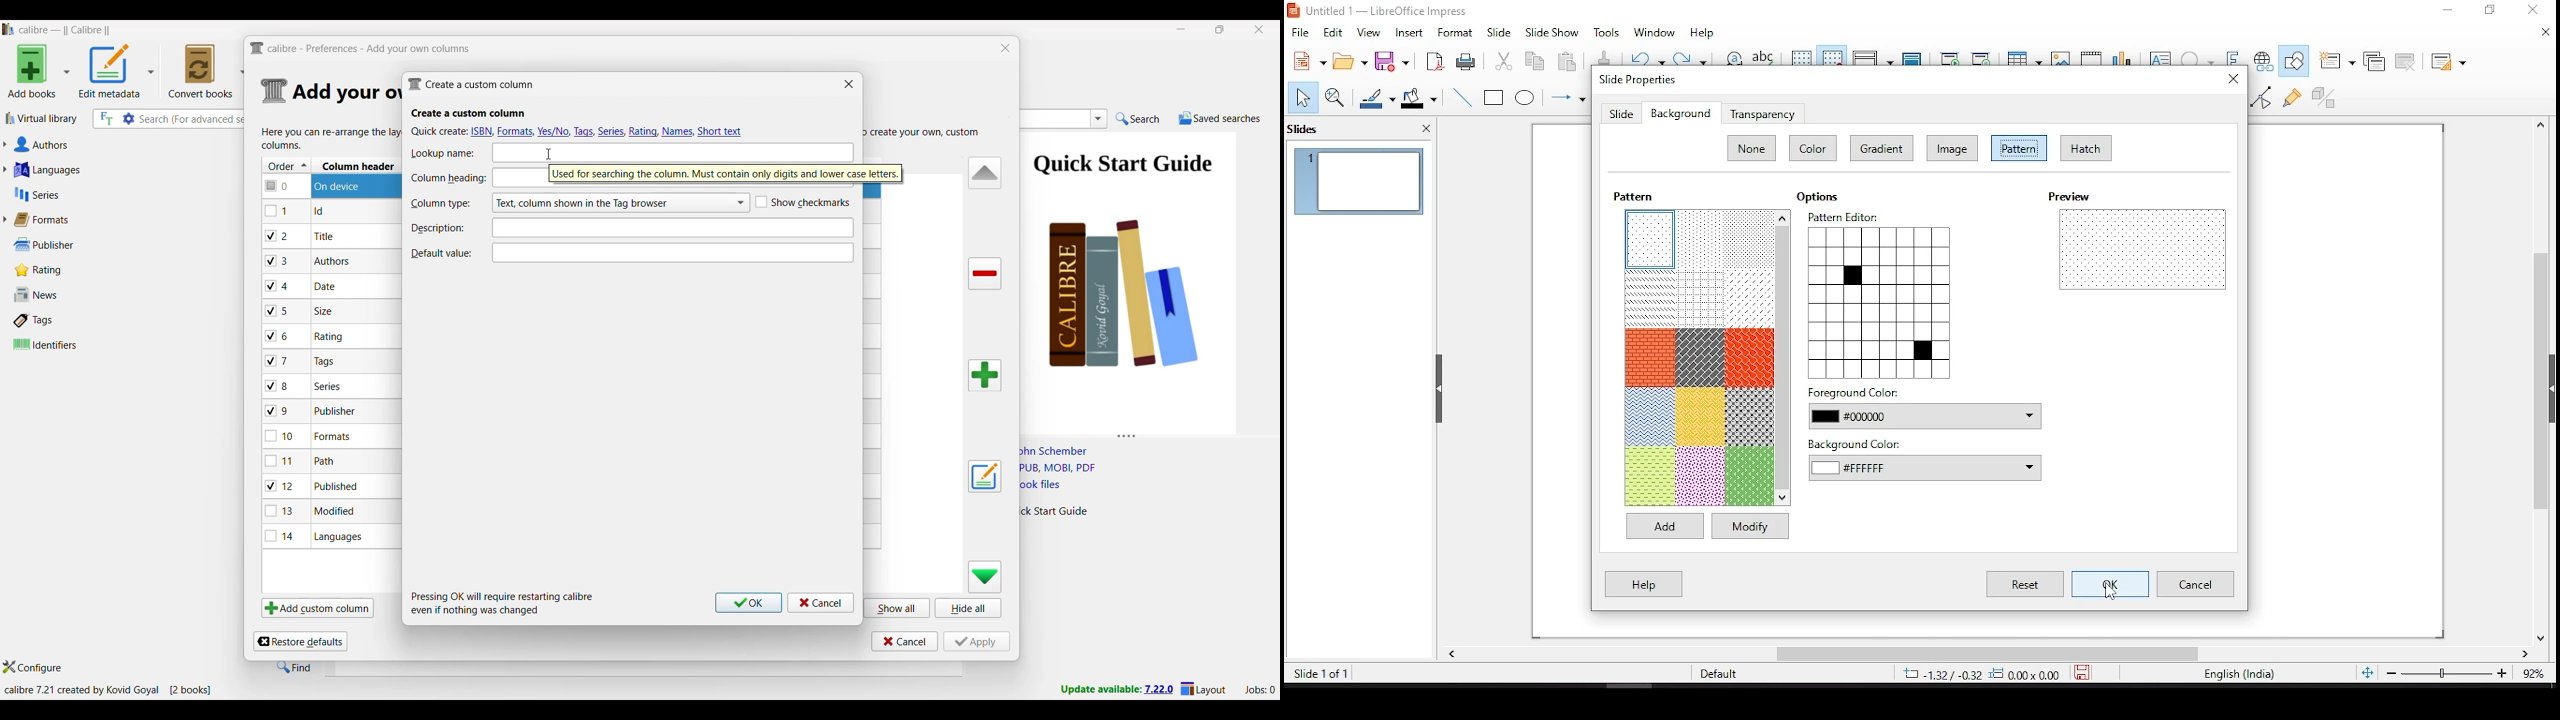 Image resolution: width=2576 pixels, height=728 pixels. I want to click on Close interface, so click(1259, 29).